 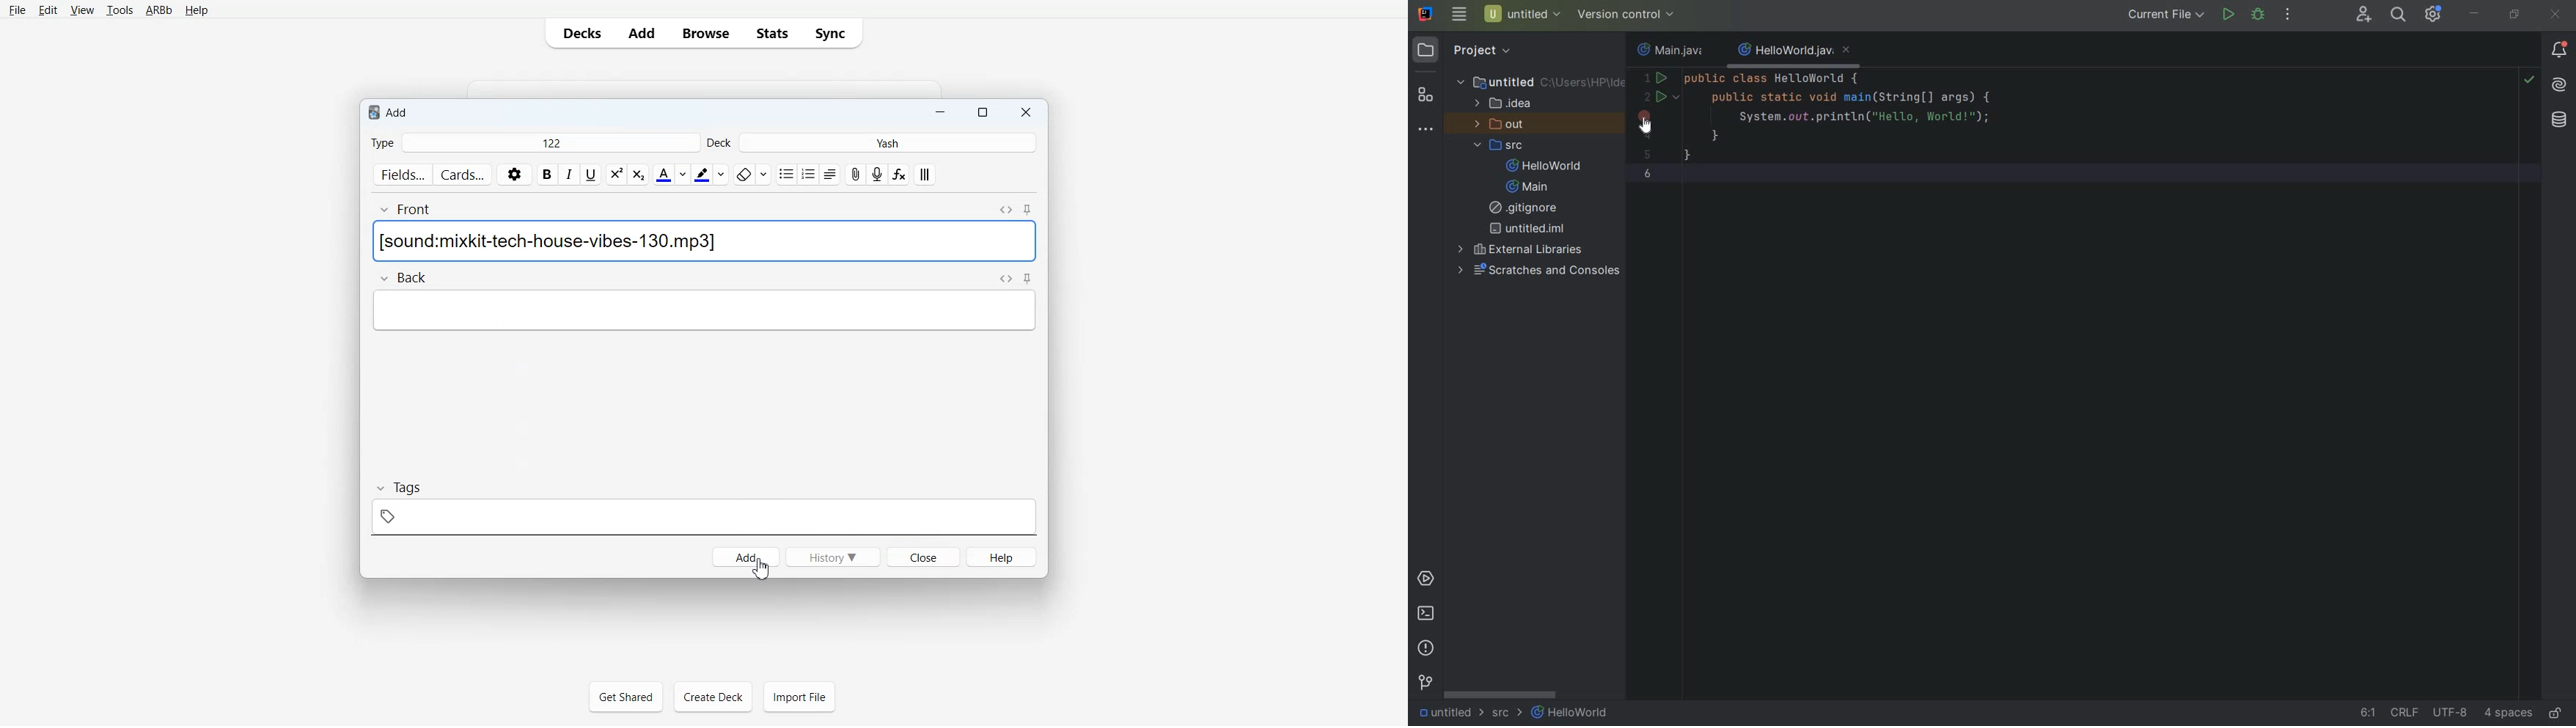 I want to click on settings, so click(x=514, y=173).